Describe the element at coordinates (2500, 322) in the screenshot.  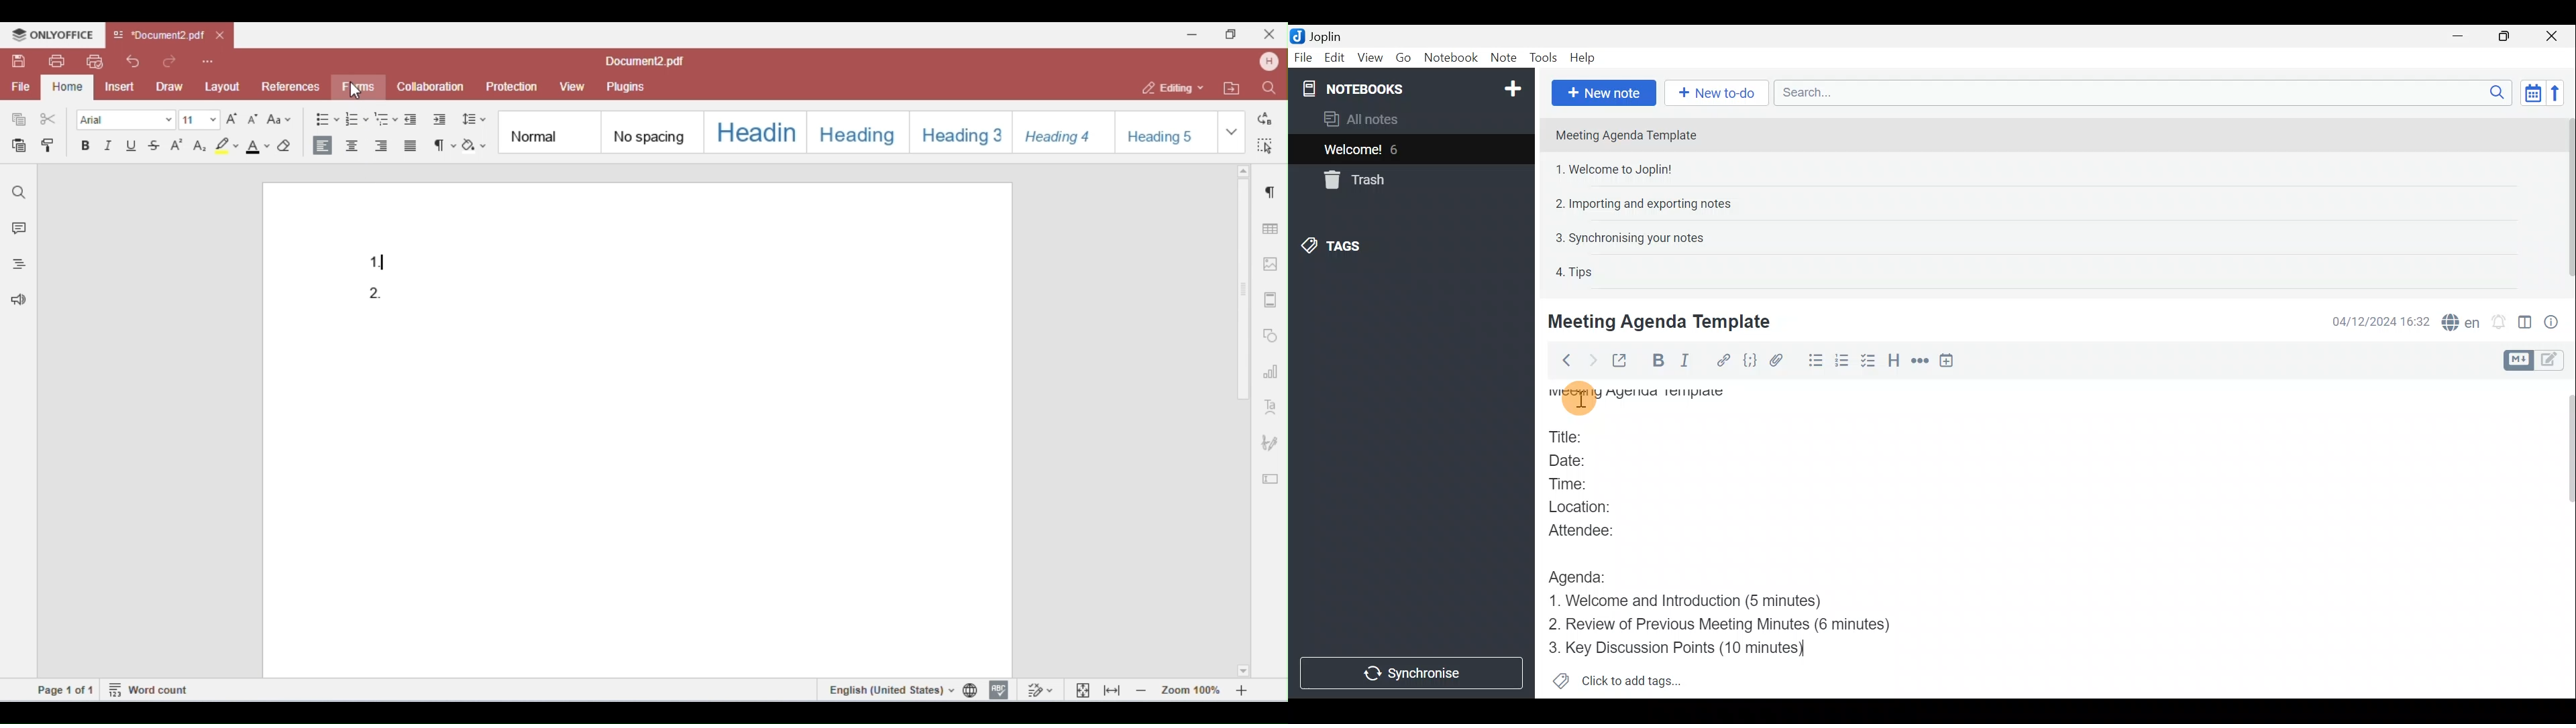
I see `Set alarm` at that location.